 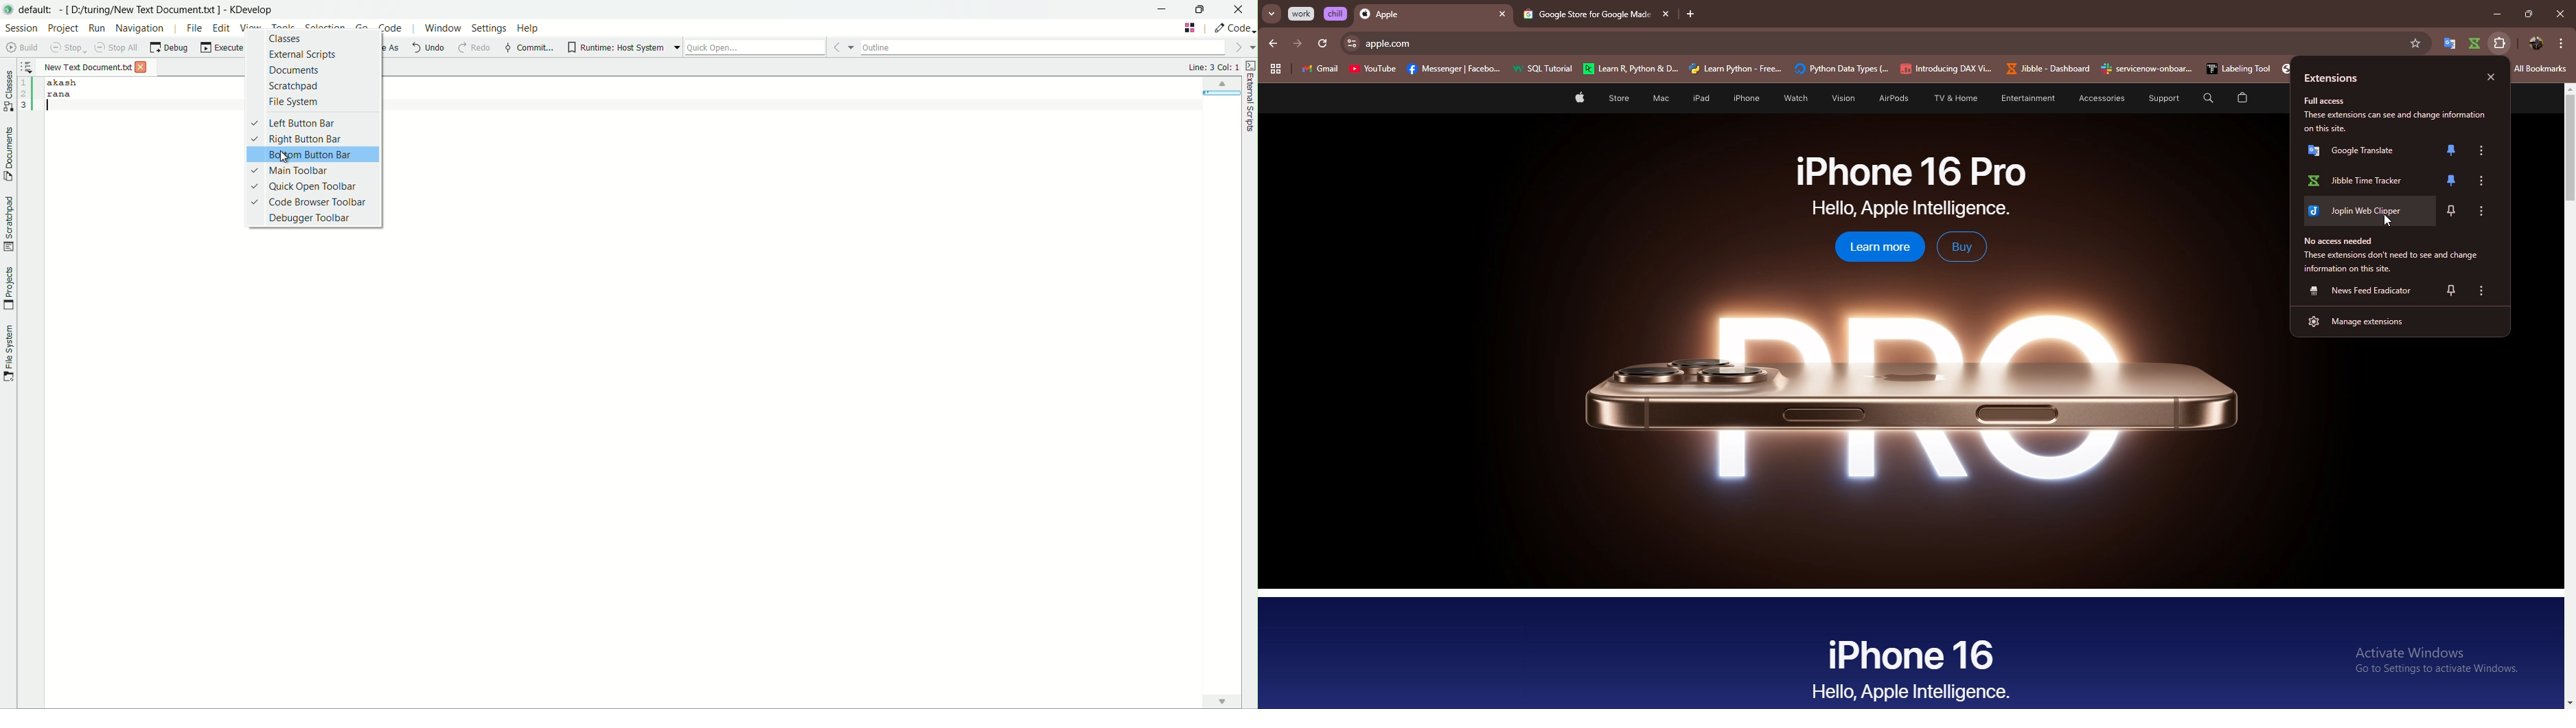 I want to click on forward, so click(x=1298, y=43).